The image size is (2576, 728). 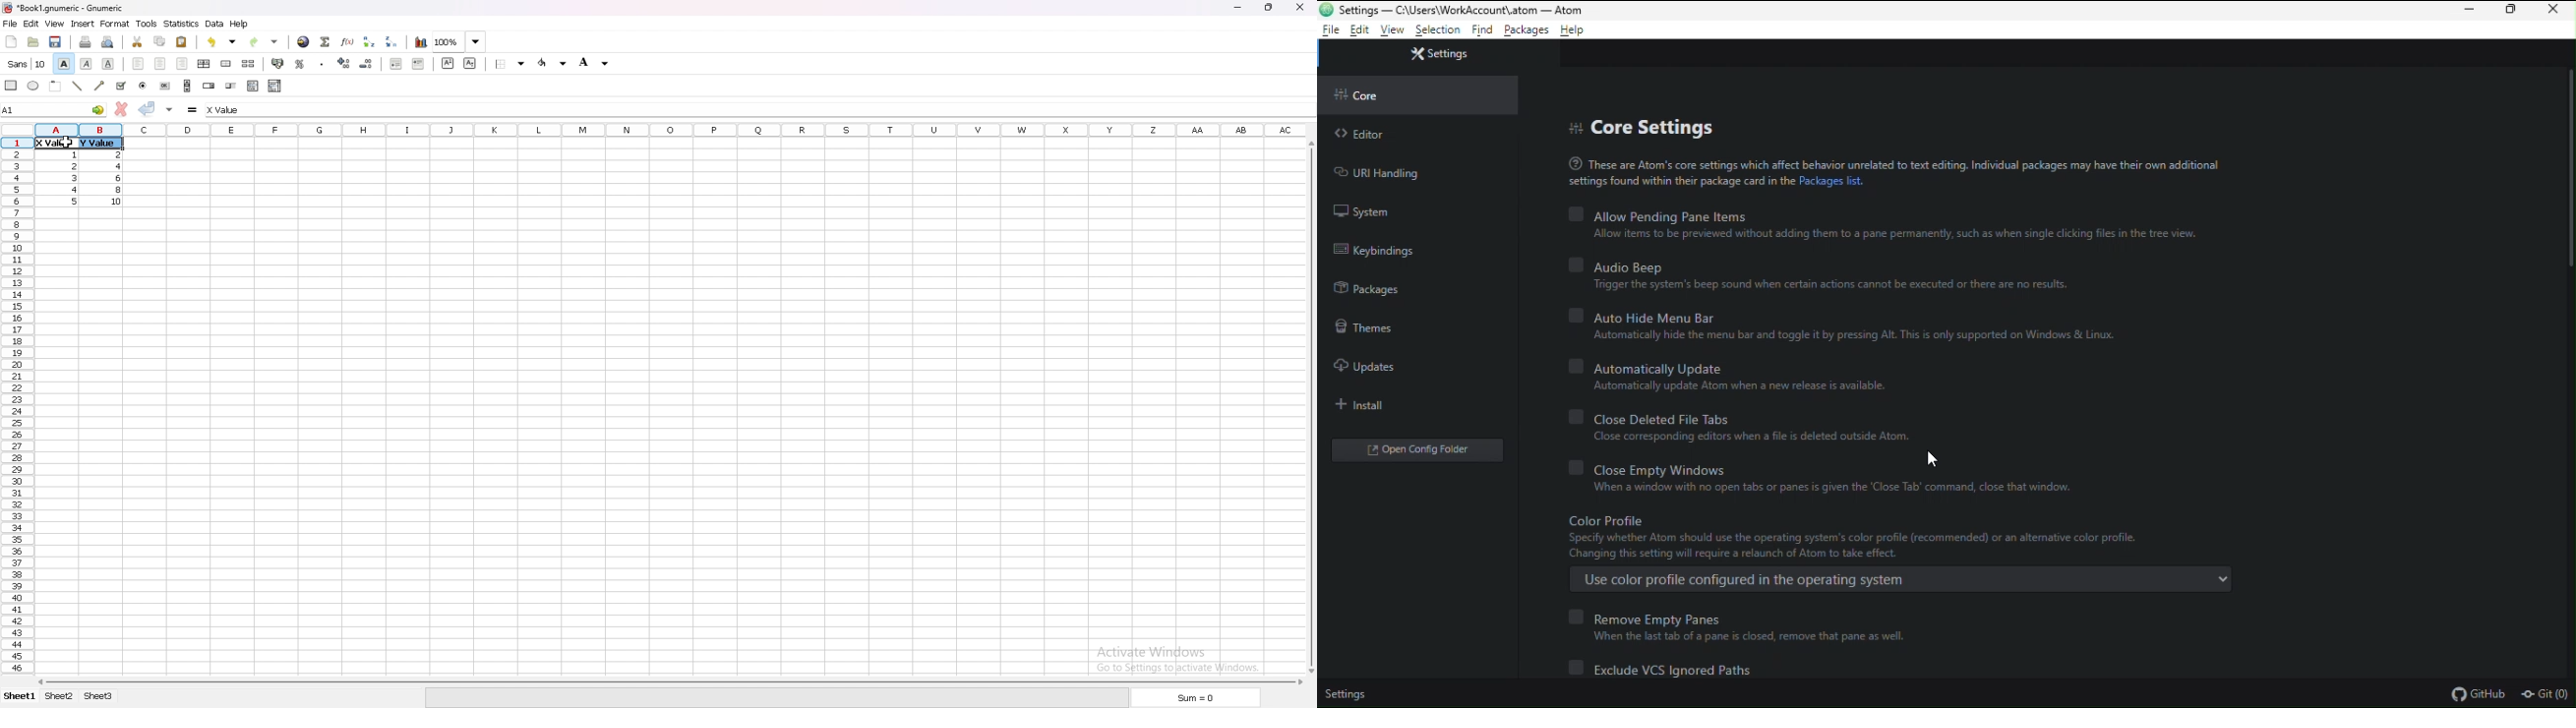 I want to click on list, so click(x=253, y=85).